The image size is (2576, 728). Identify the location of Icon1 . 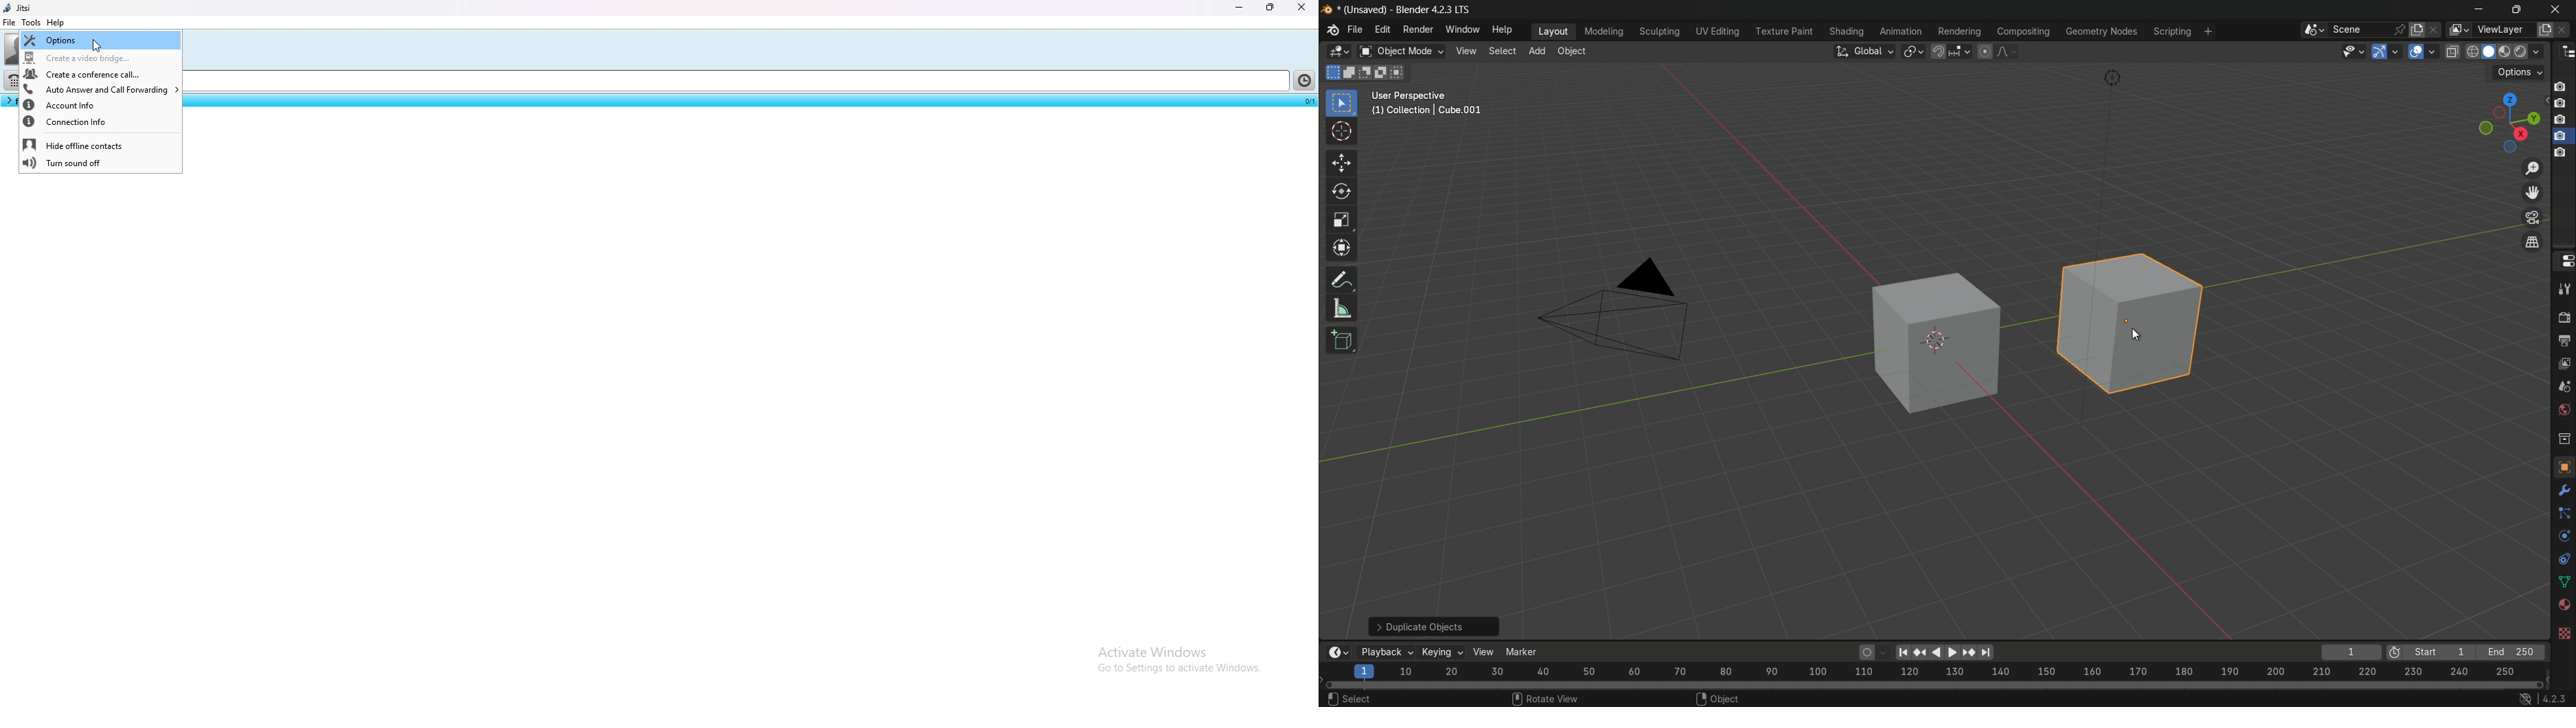
(2561, 86).